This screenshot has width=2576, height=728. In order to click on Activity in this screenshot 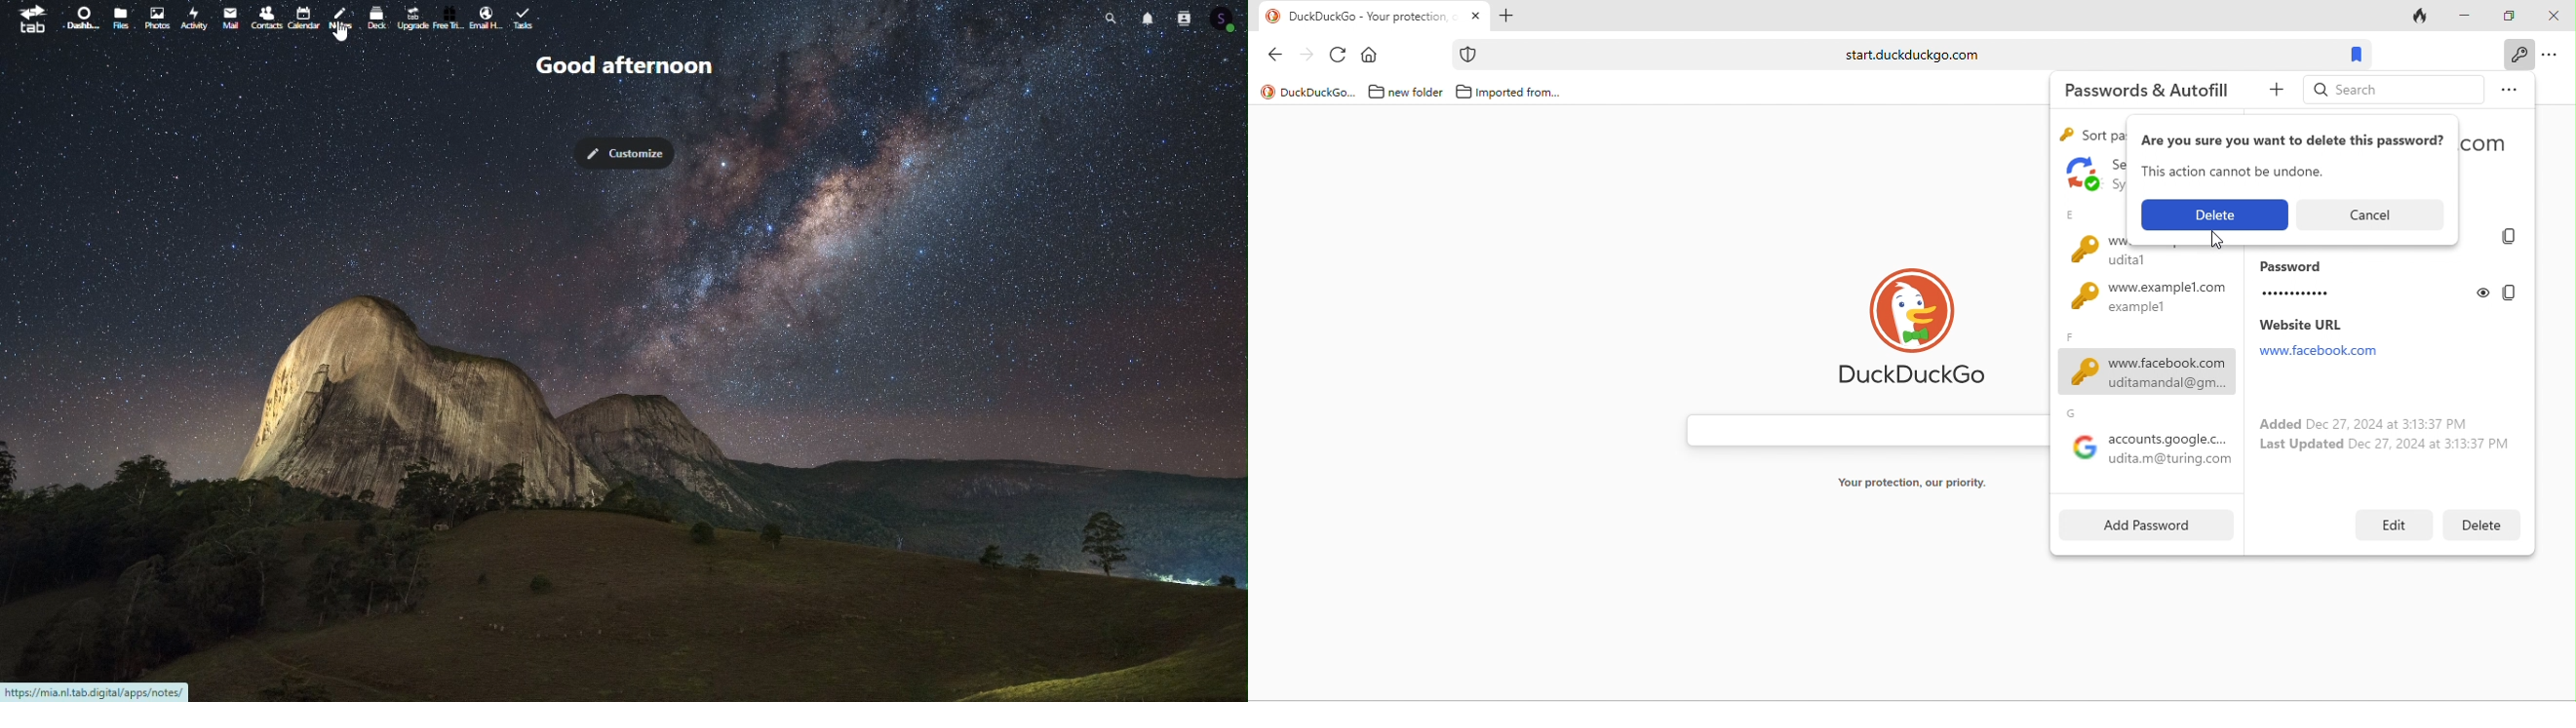, I will do `click(194, 17)`.